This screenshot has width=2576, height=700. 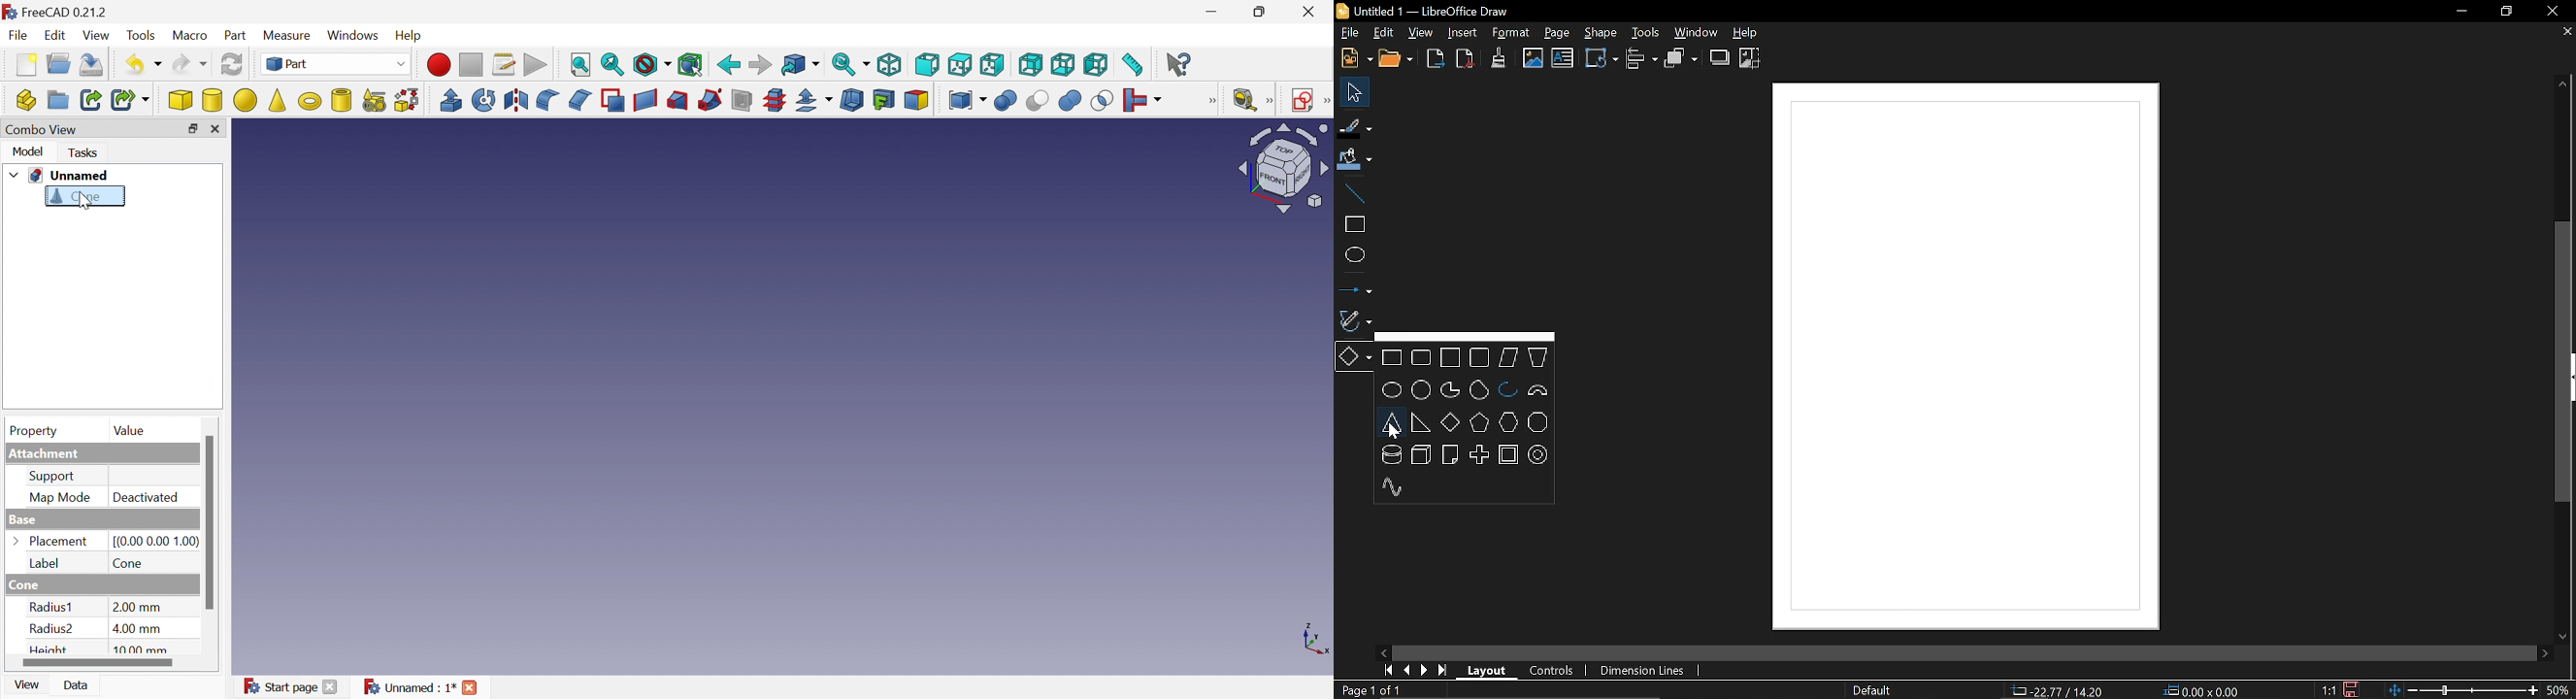 I want to click on Vertical scrollbar, so click(x=2565, y=362).